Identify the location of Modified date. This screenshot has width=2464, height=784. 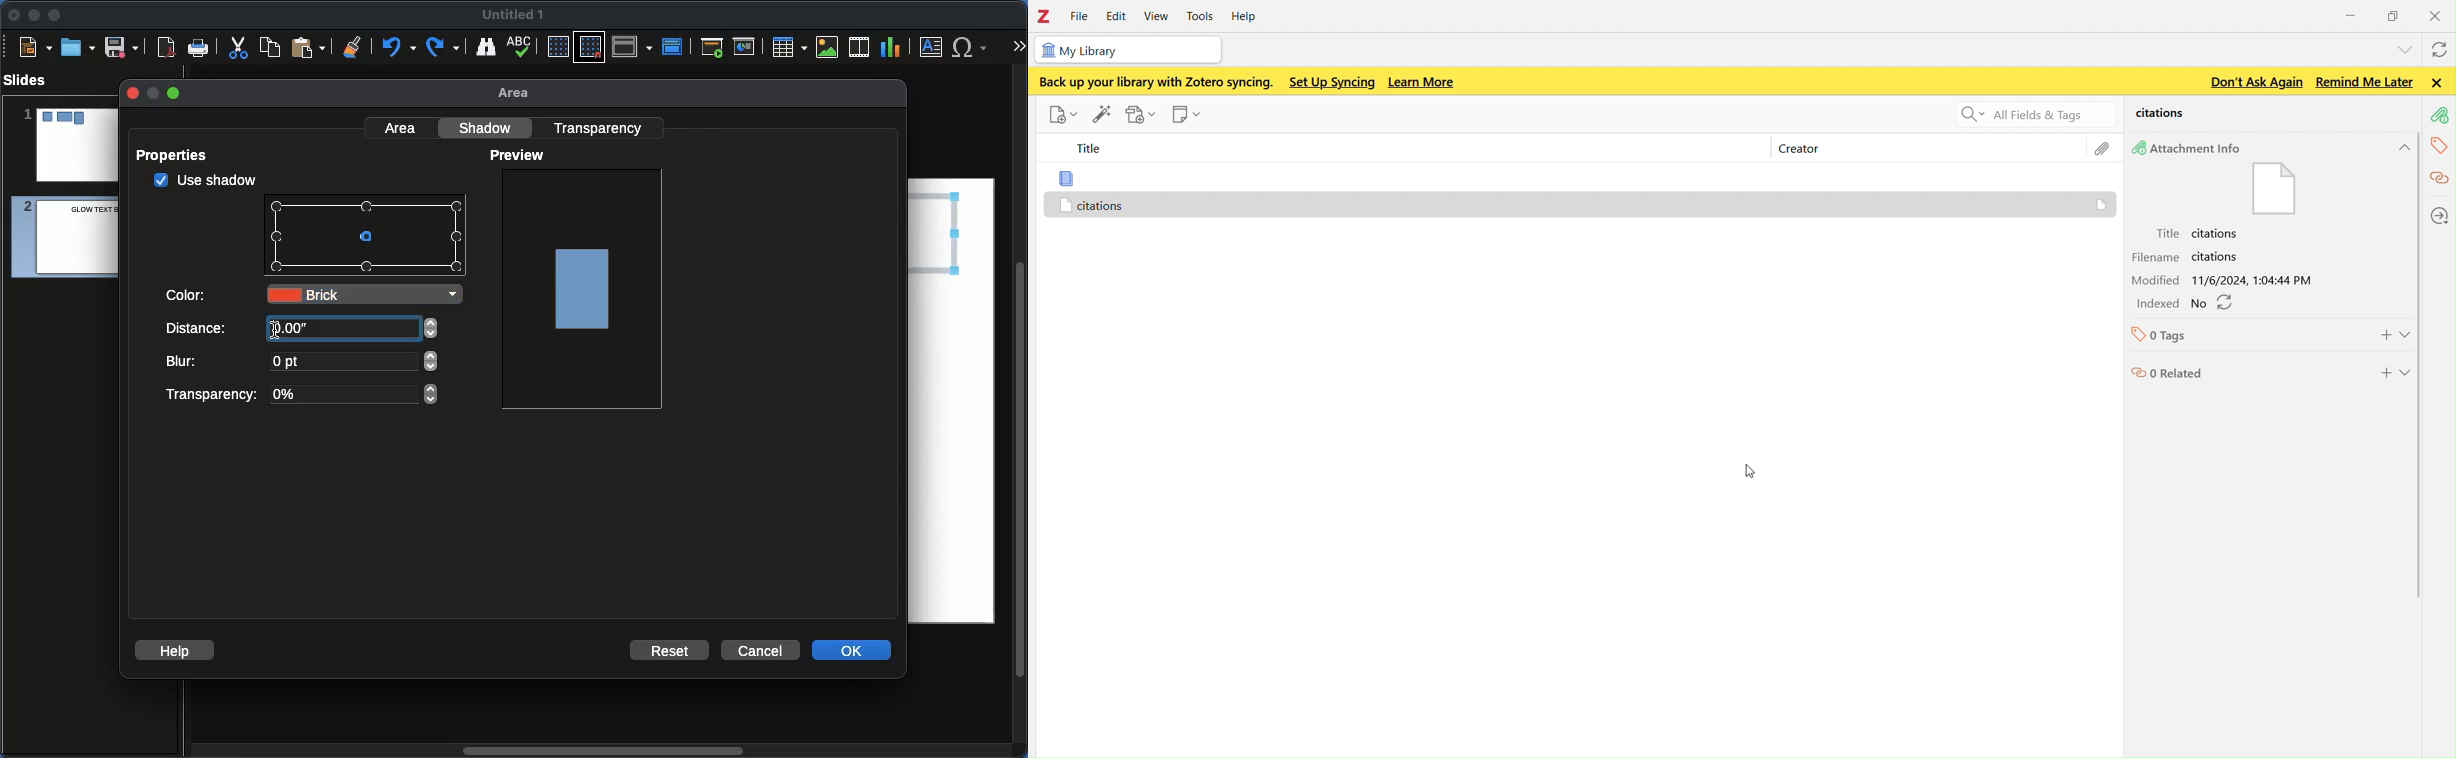
(2257, 278).